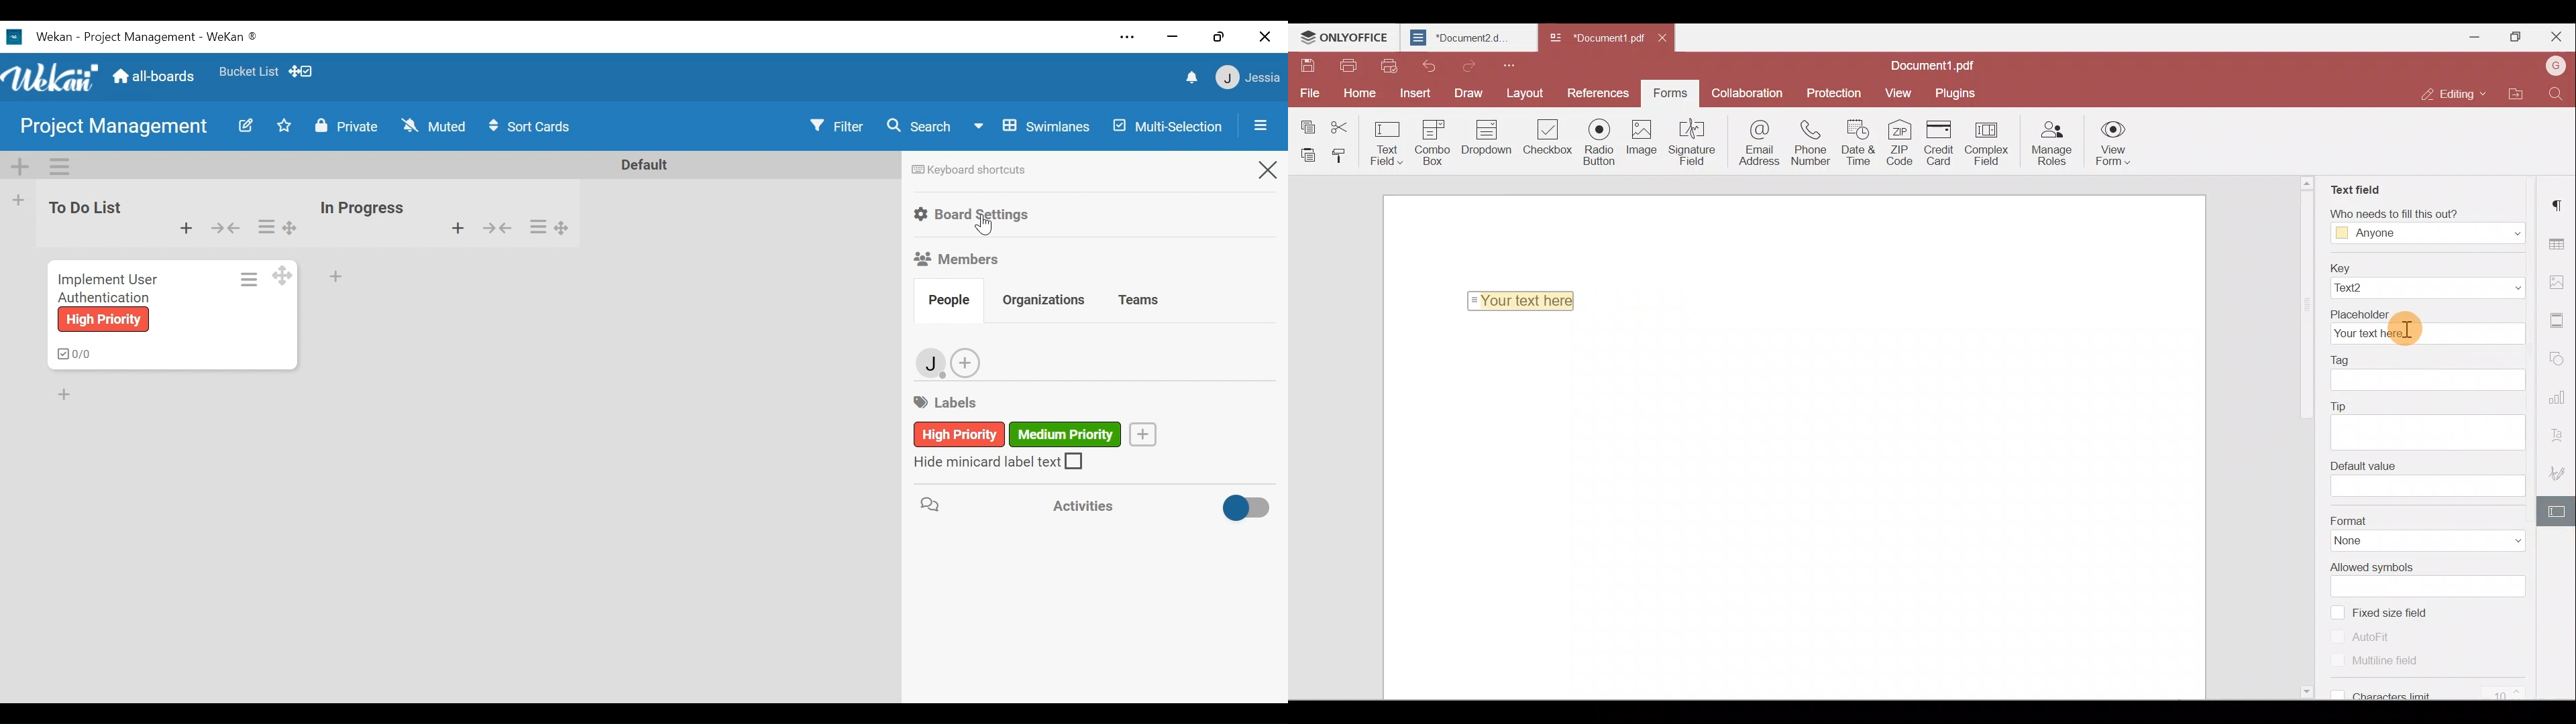 The image size is (2576, 728). Describe the element at coordinates (2337, 611) in the screenshot. I see `checkbox` at that location.